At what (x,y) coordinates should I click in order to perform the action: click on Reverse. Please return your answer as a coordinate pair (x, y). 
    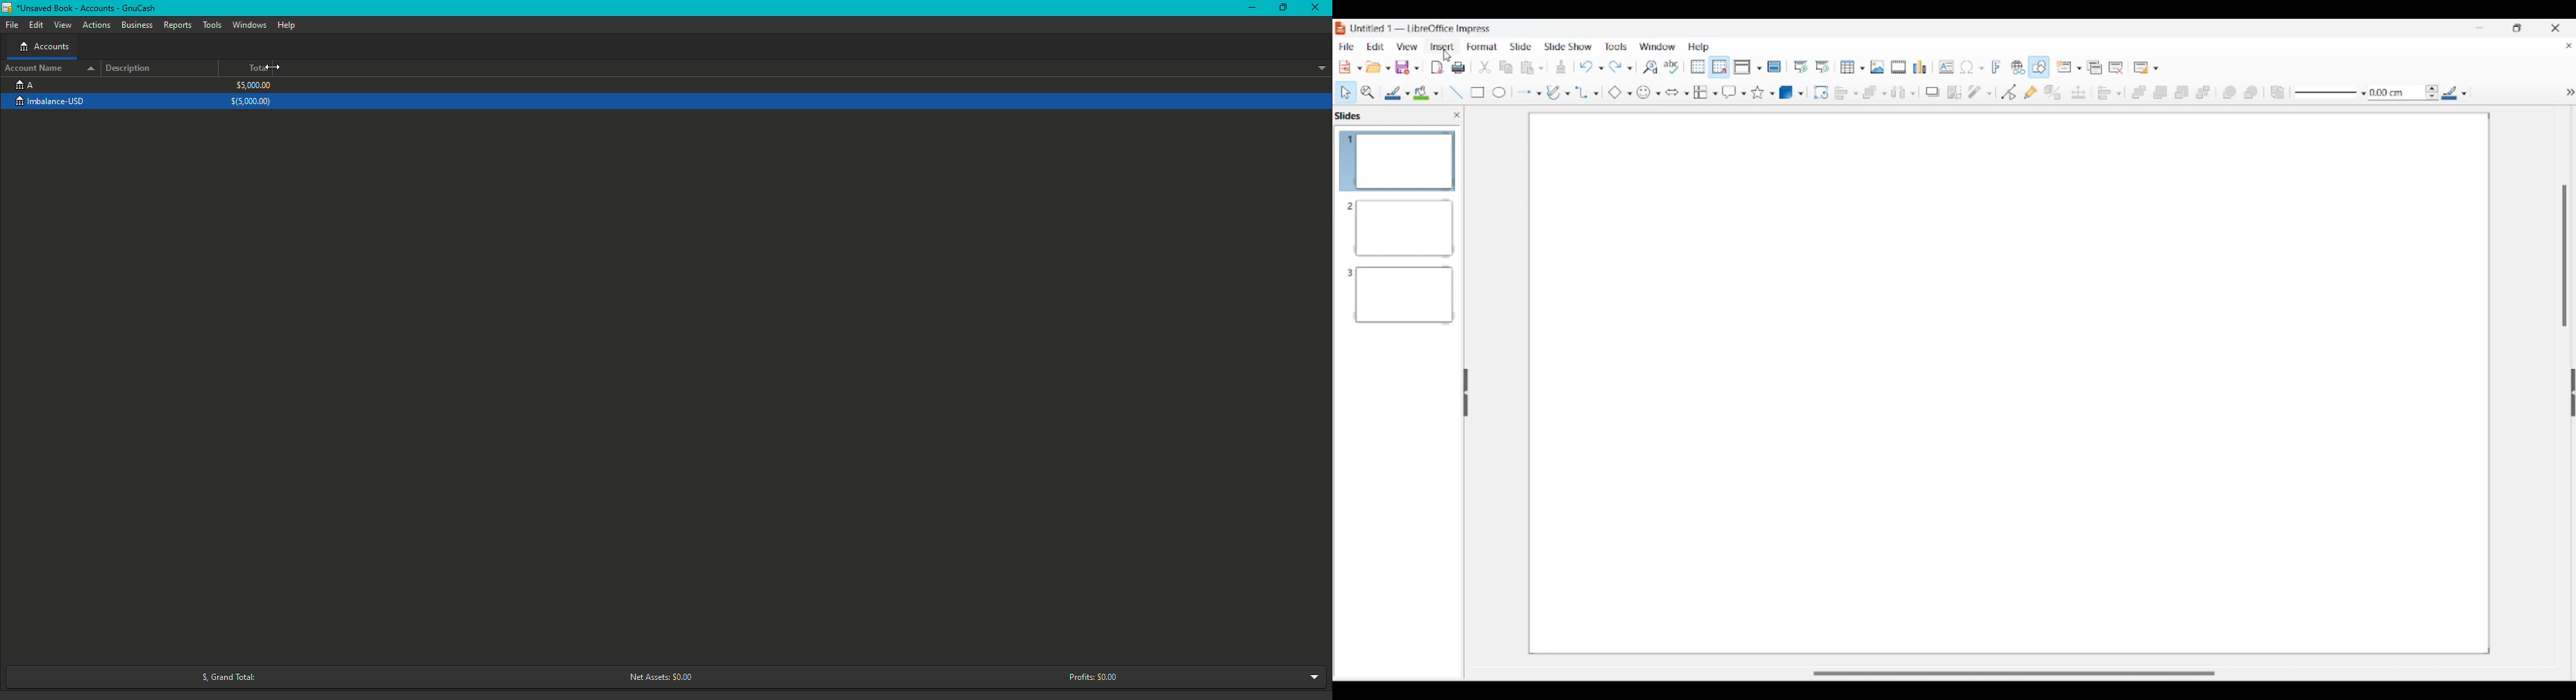
    Looking at the image, I should click on (2278, 93).